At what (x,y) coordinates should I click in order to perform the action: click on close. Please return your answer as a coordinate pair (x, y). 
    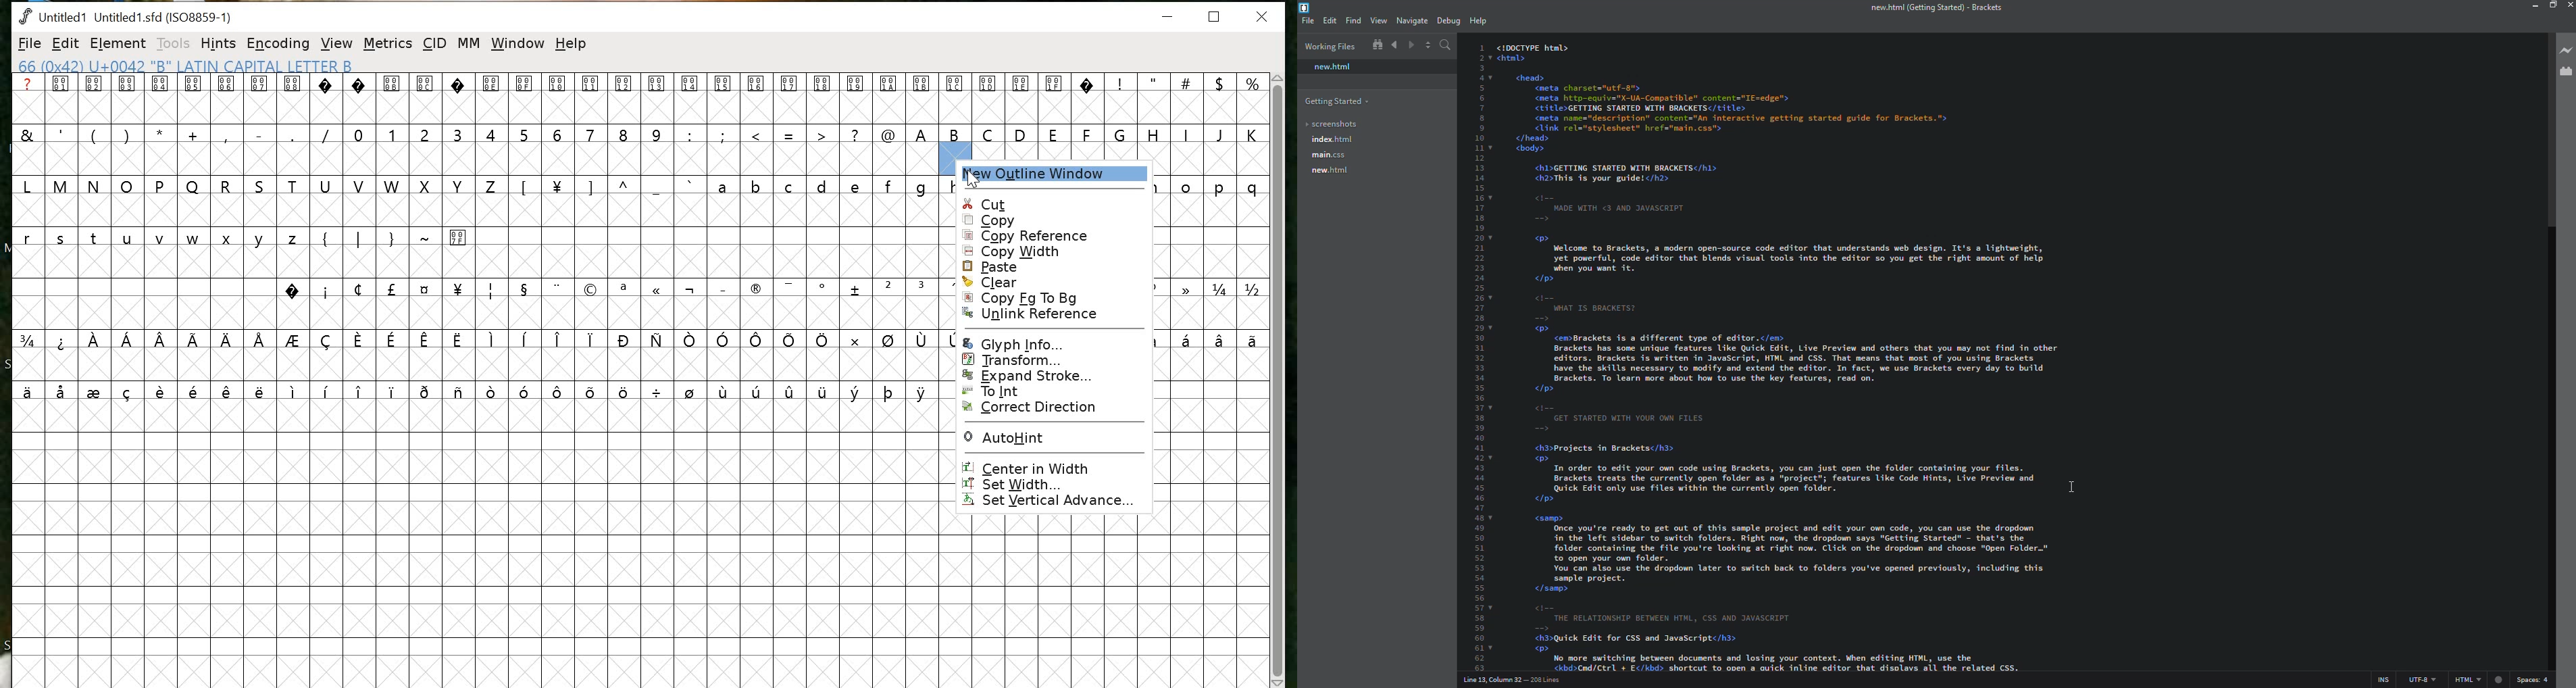
    Looking at the image, I should click on (2570, 6).